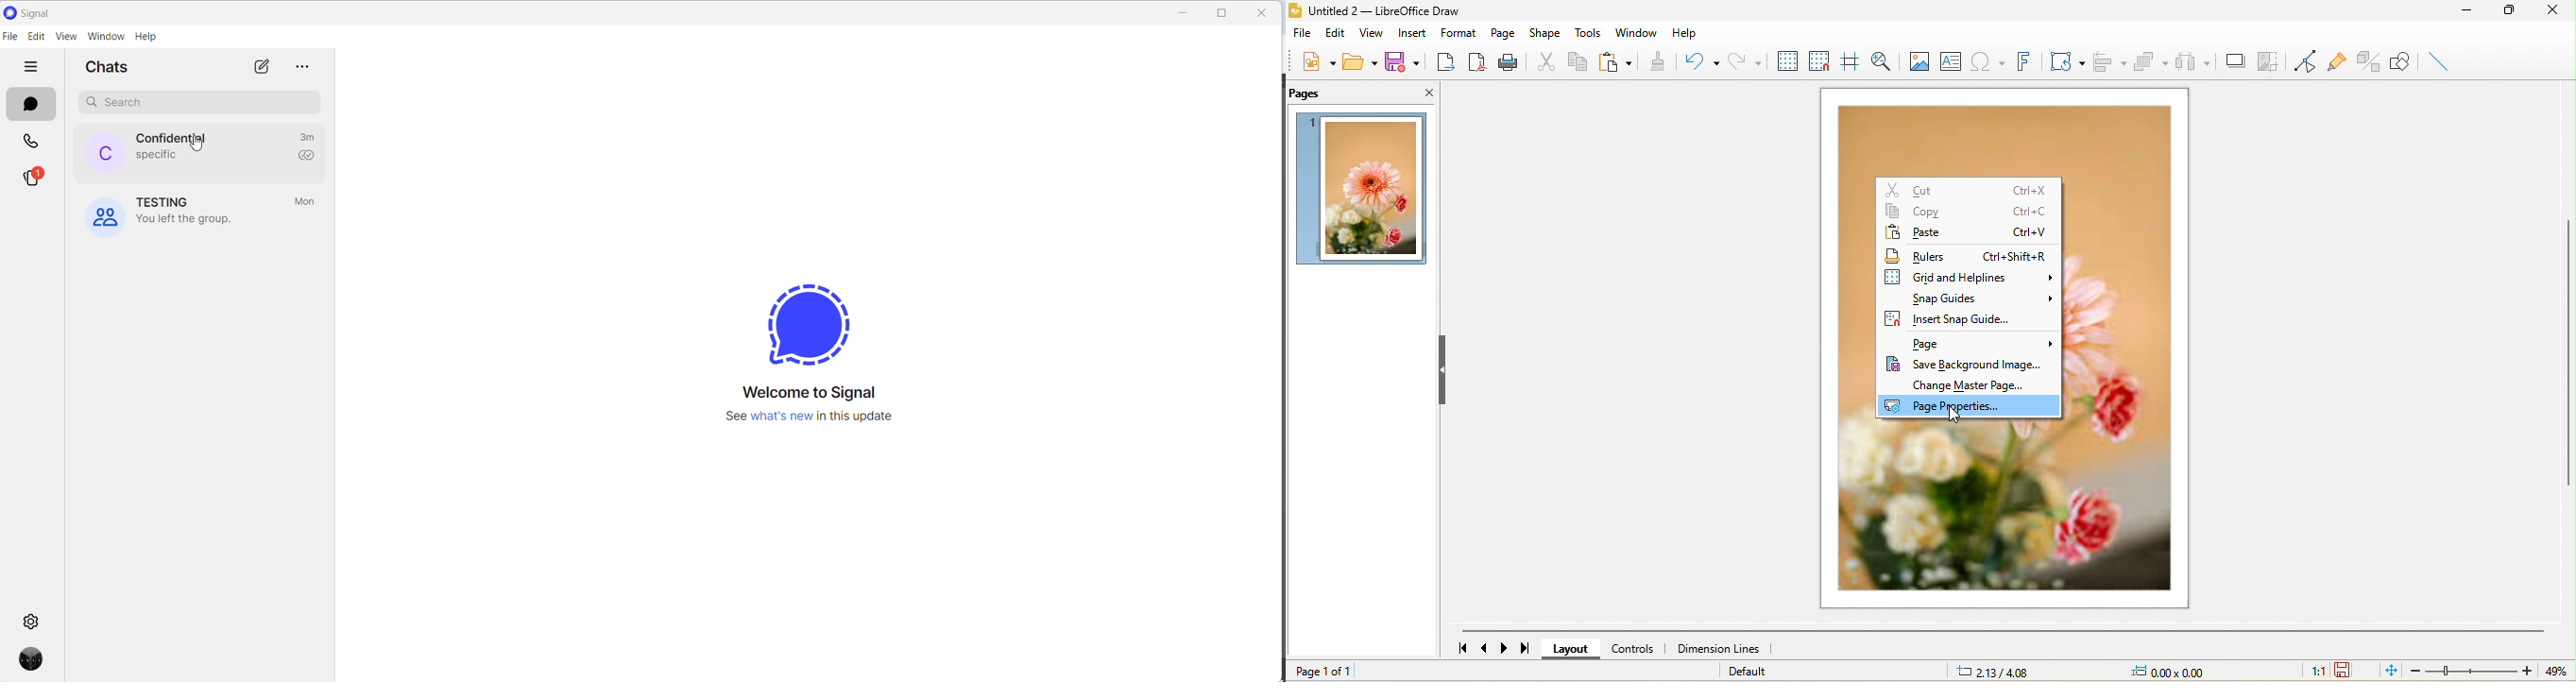 Image resolution: width=2576 pixels, height=700 pixels. Describe the element at coordinates (2345, 670) in the screenshot. I see `the document has not been modified since the last save` at that location.